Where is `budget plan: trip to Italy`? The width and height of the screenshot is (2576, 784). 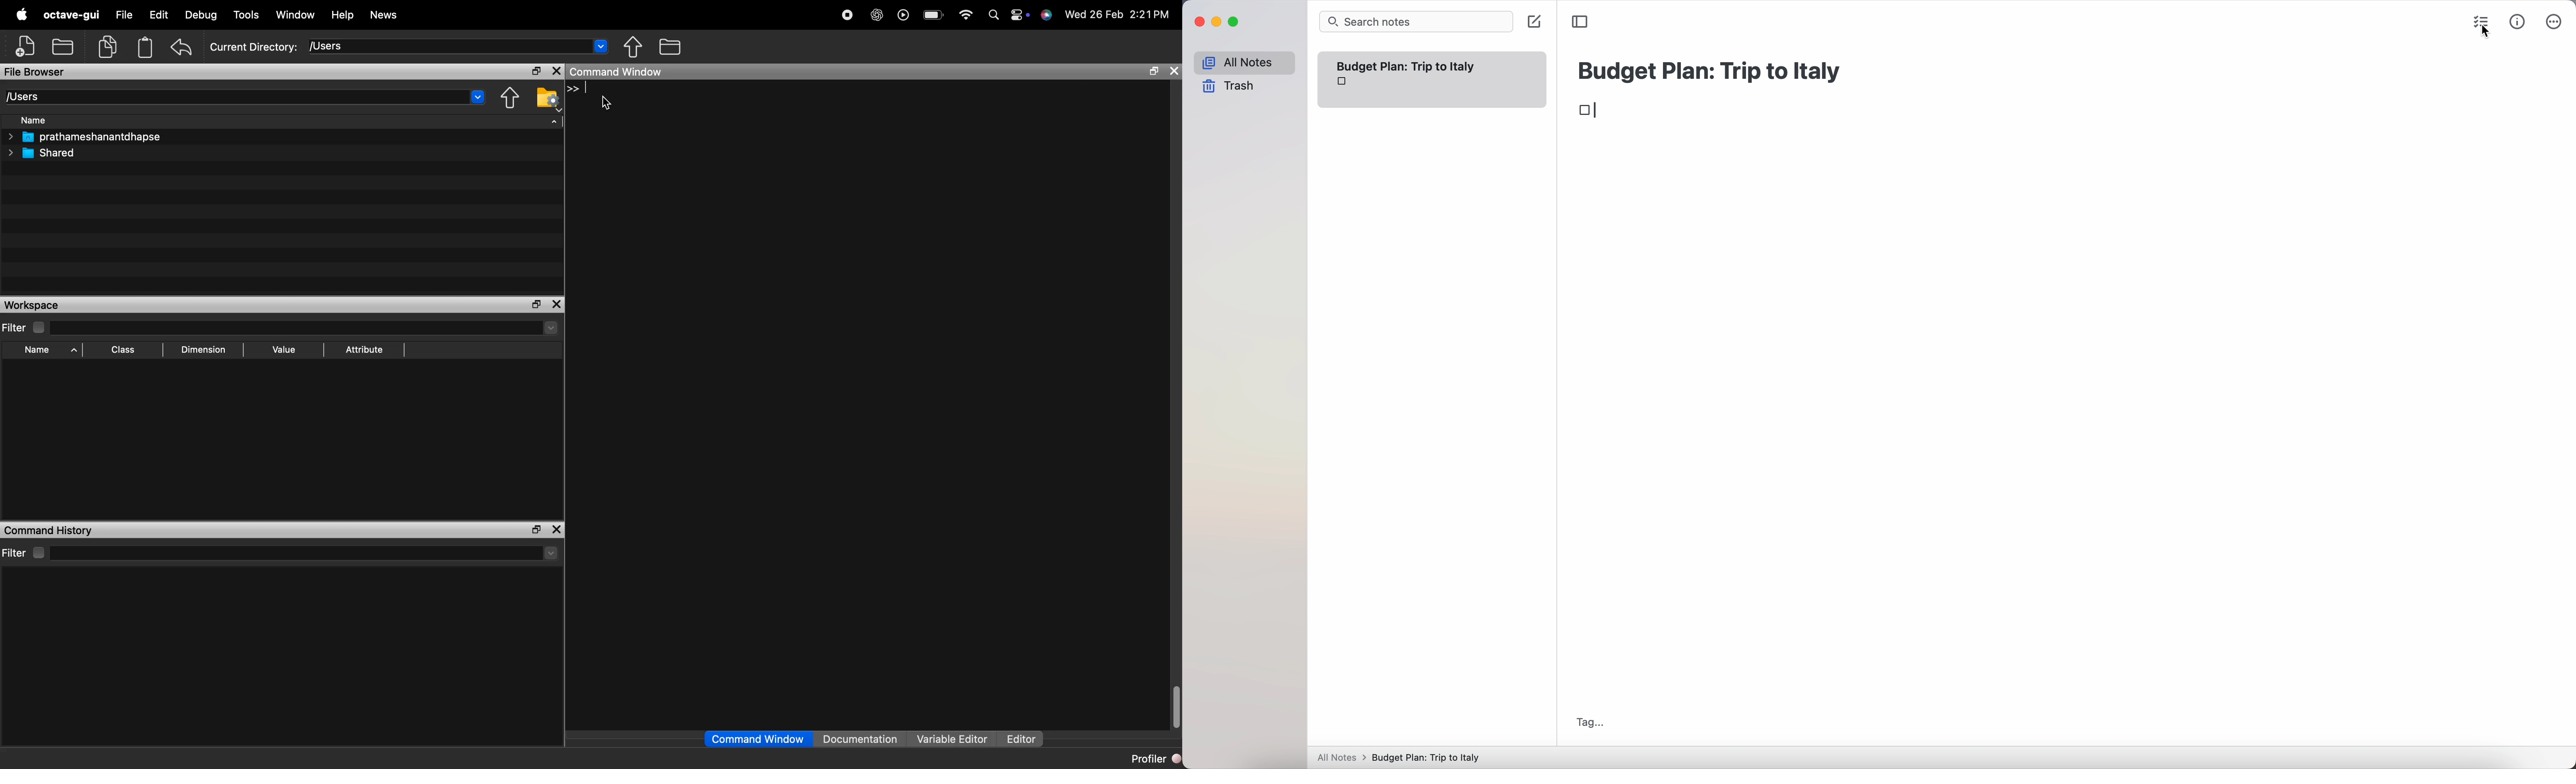
budget plan: trip to Italy is located at coordinates (1712, 69).